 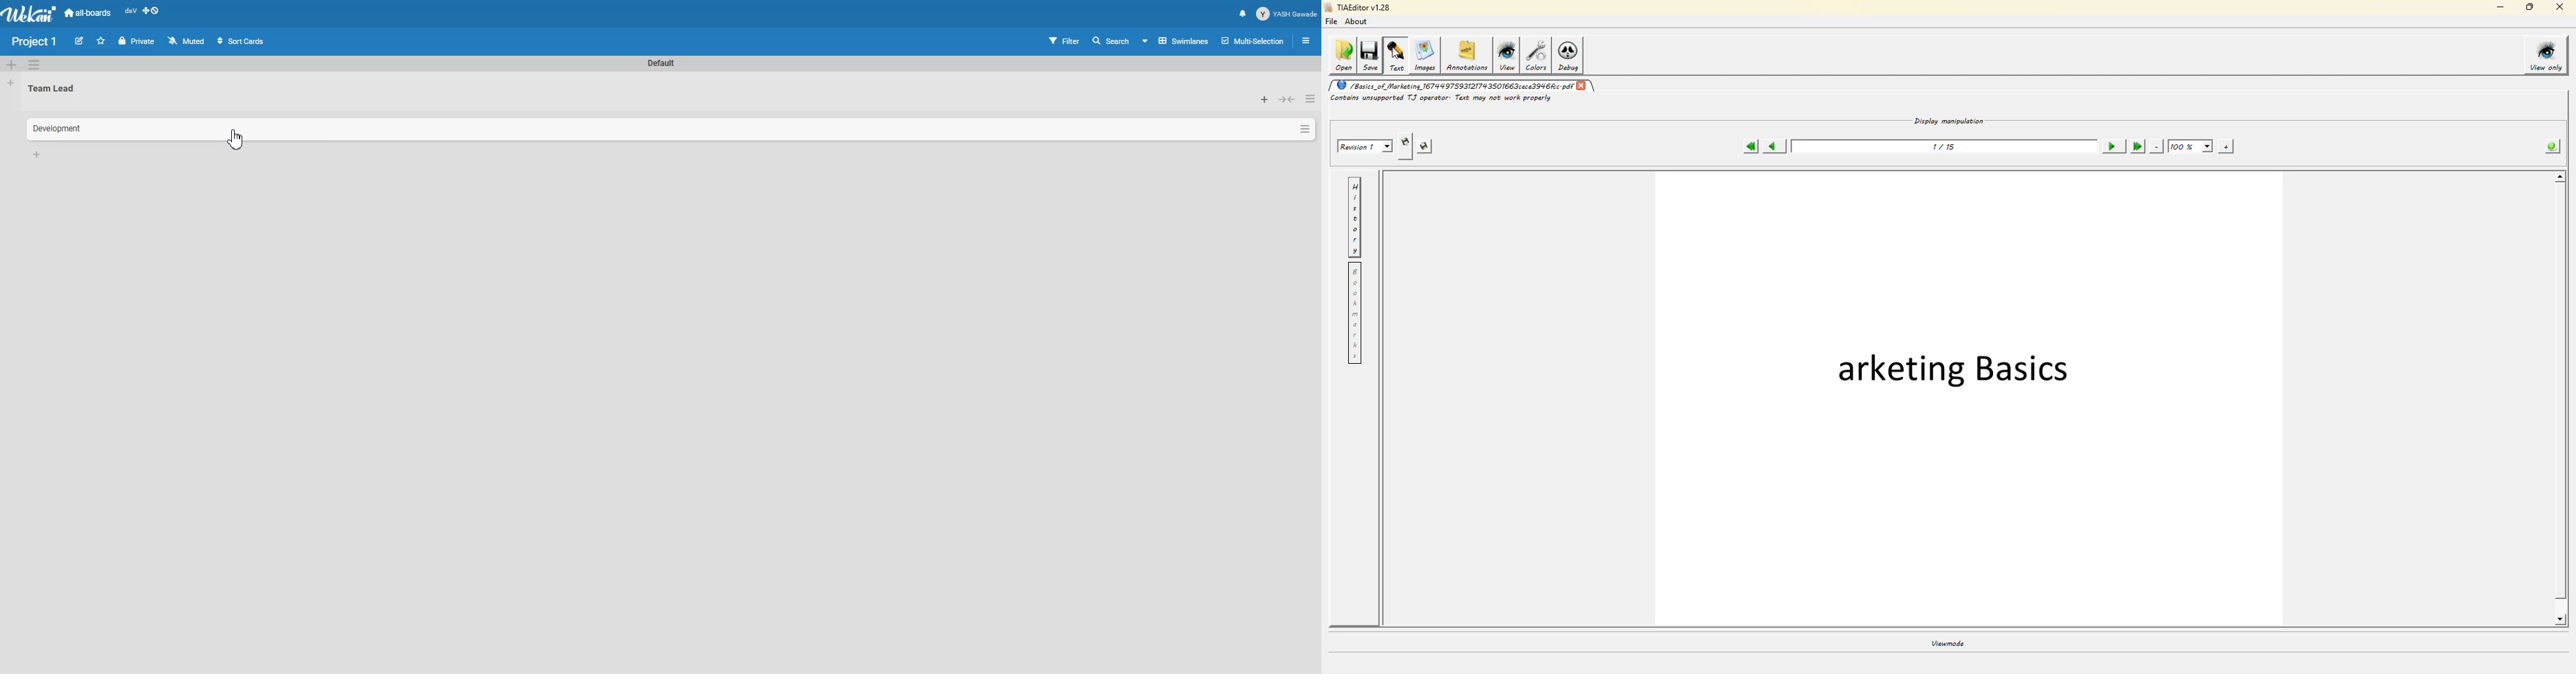 I want to click on Click to star this board, so click(x=101, y=41).